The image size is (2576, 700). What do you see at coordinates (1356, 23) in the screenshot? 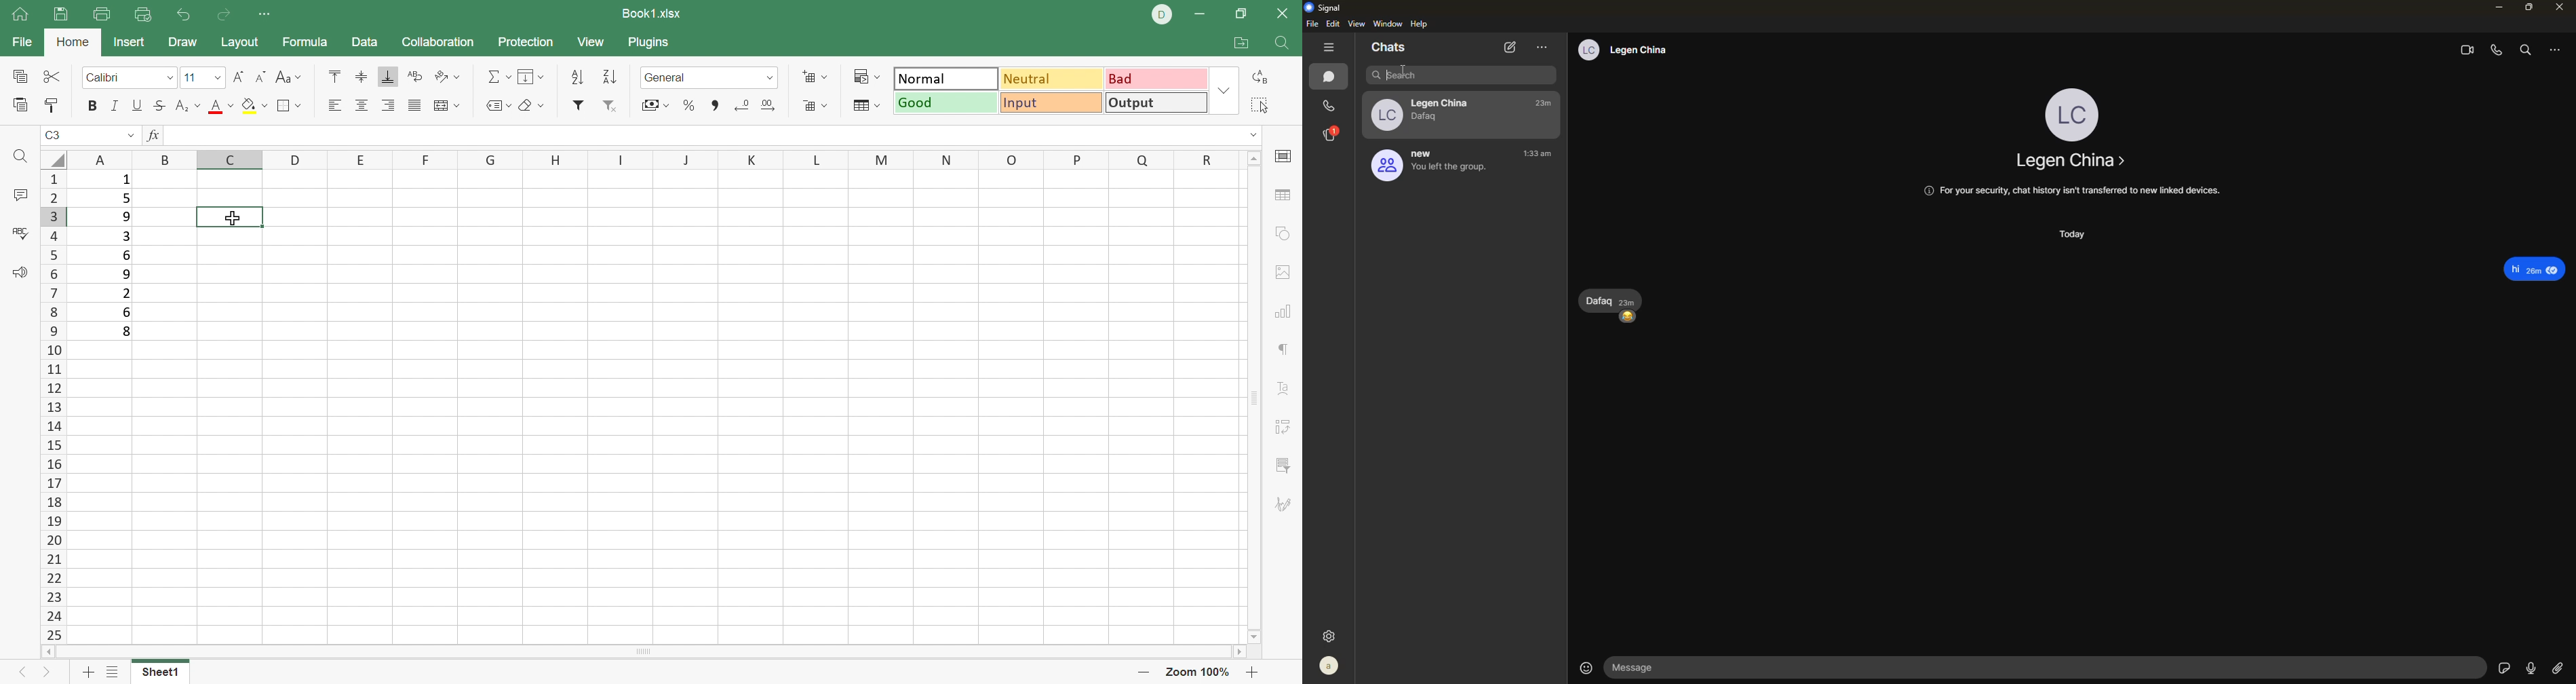
I see `view` at bounding box center [1356, 23].